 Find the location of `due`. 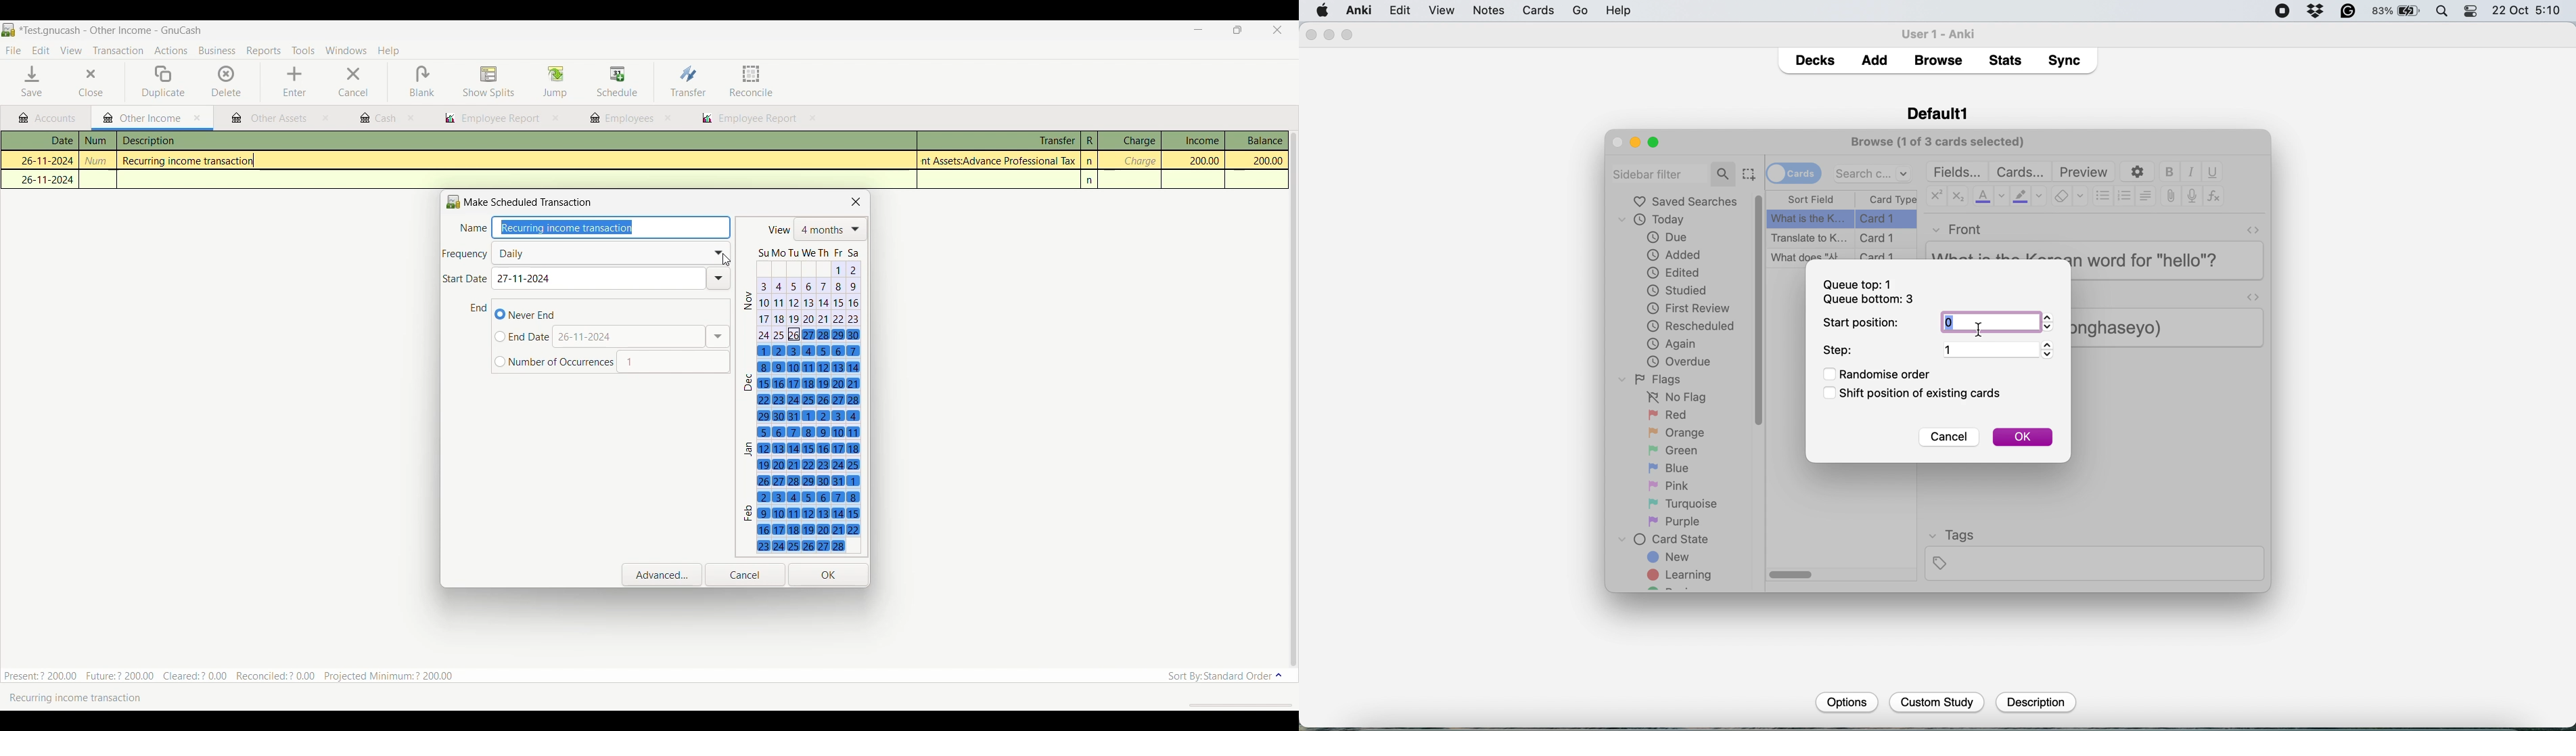

due is located at coordinates (1667, 237).